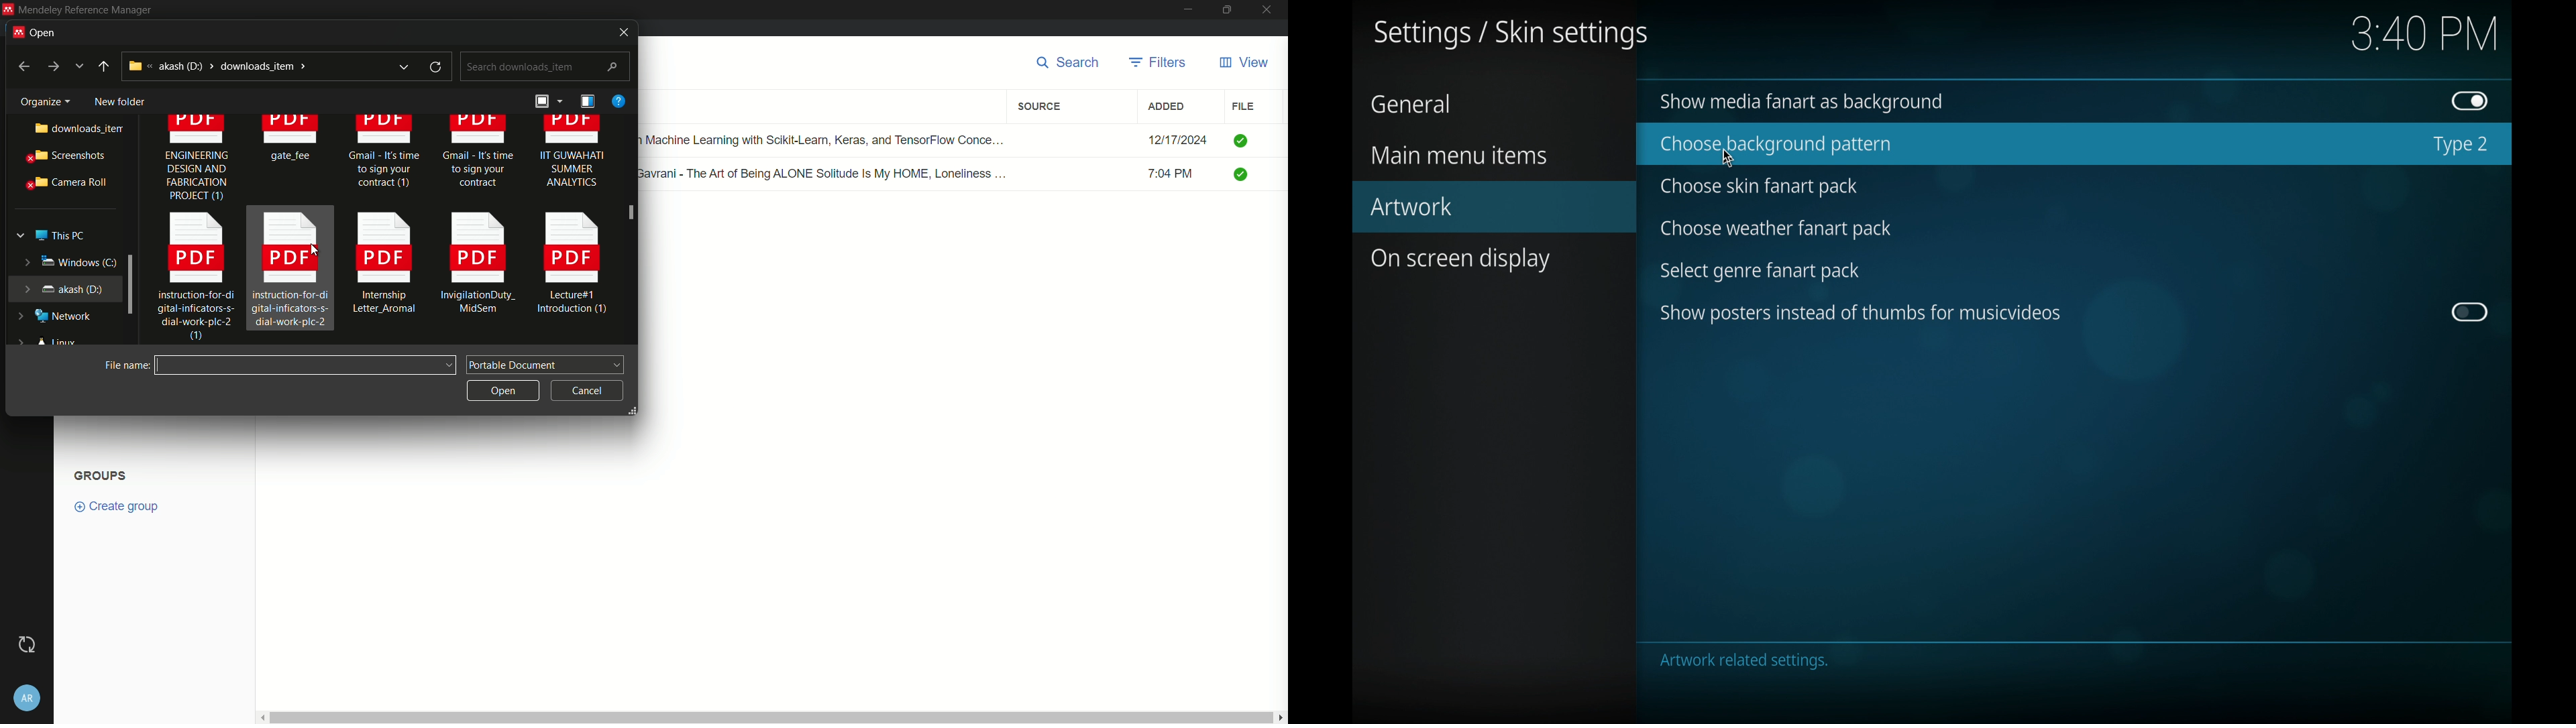 The width and height of the screenshot is (2576, 728). What do you see at coordinates (1072, 64) in the screenshot?
I see `search` at bounding box center [1072, 64].